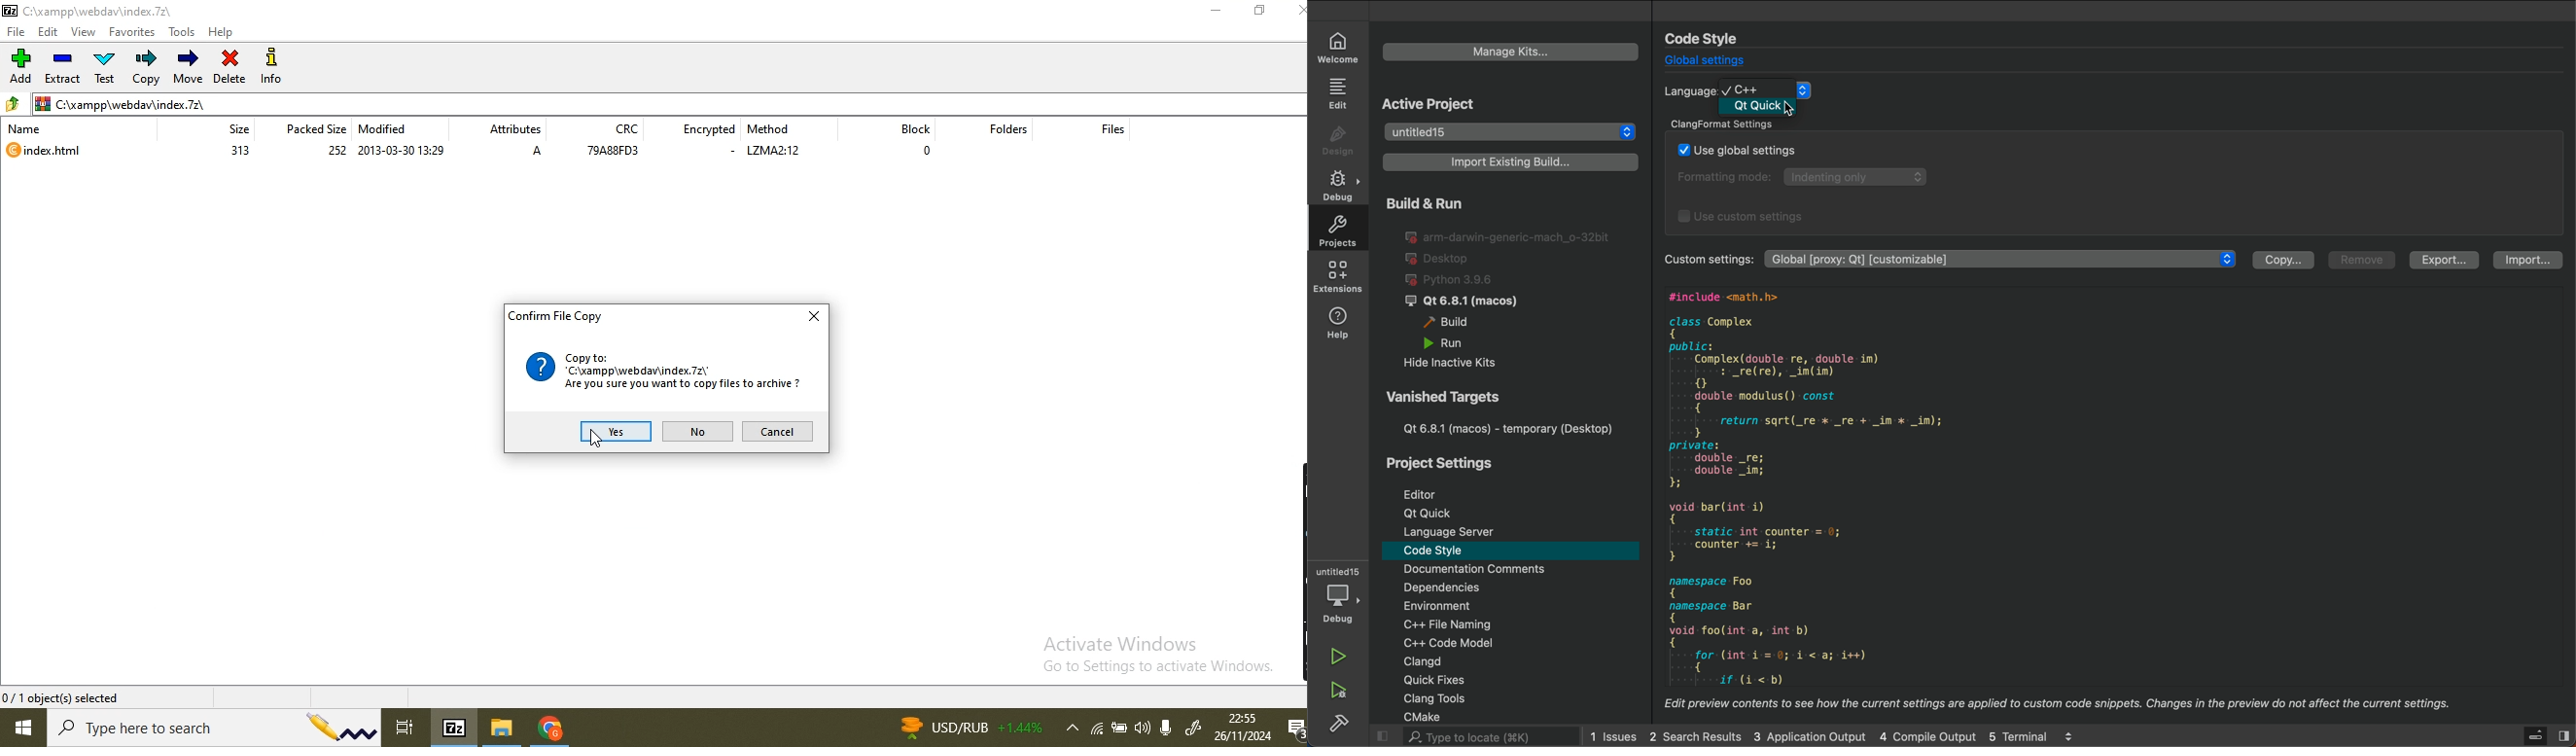 This screenshot has height=756, width=2576. Describe the element at coordinates (1460, 623) in the screenshot. I see `file naming` at that location.